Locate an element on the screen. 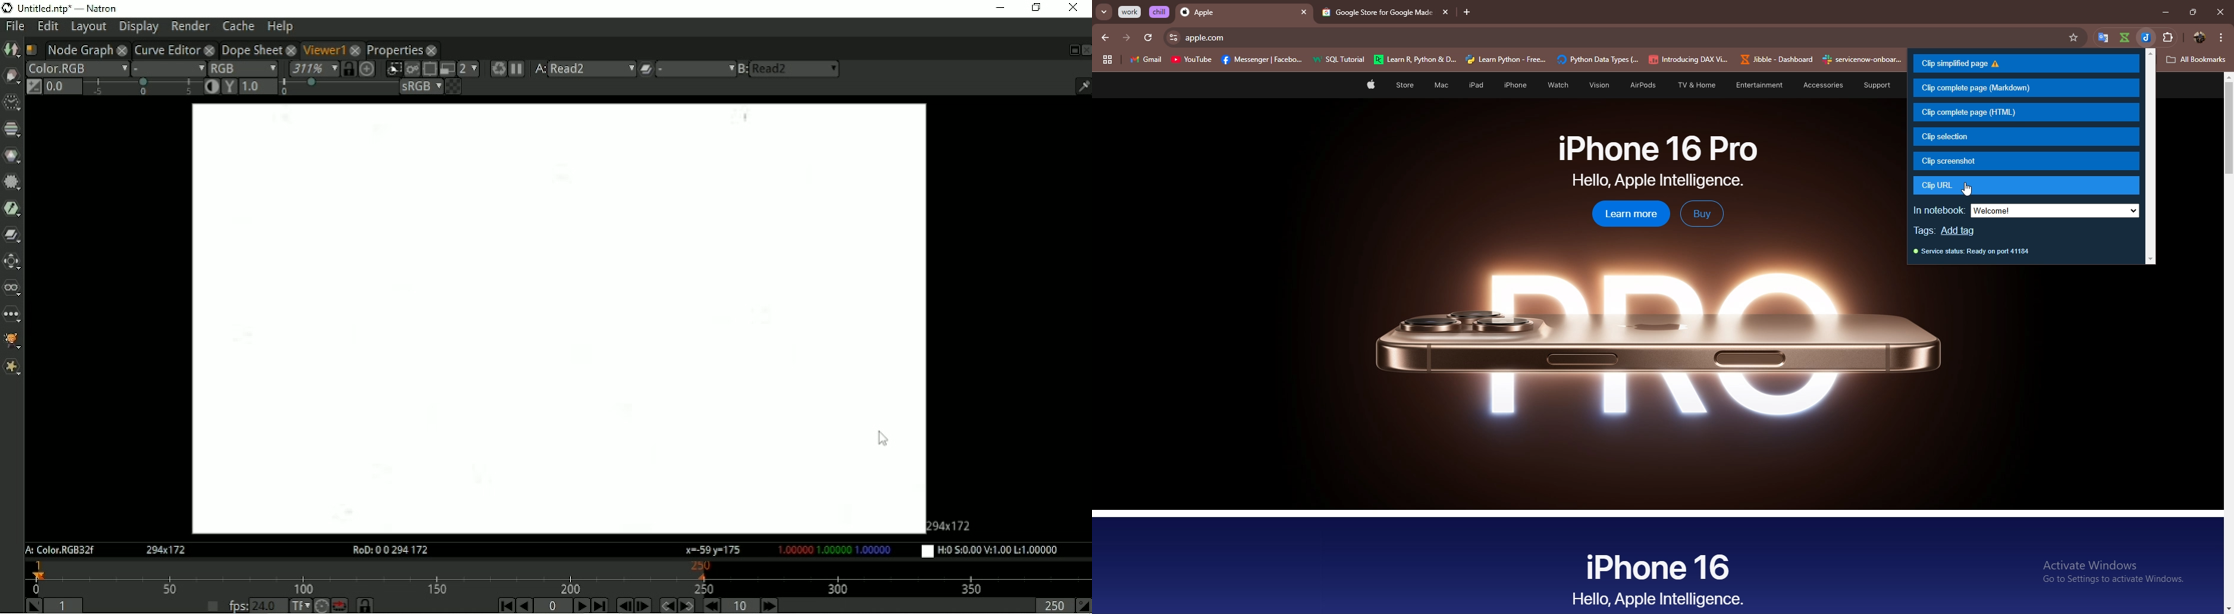 The image size is (2240, 616). Apple page is located at coordinates (1370, 86).